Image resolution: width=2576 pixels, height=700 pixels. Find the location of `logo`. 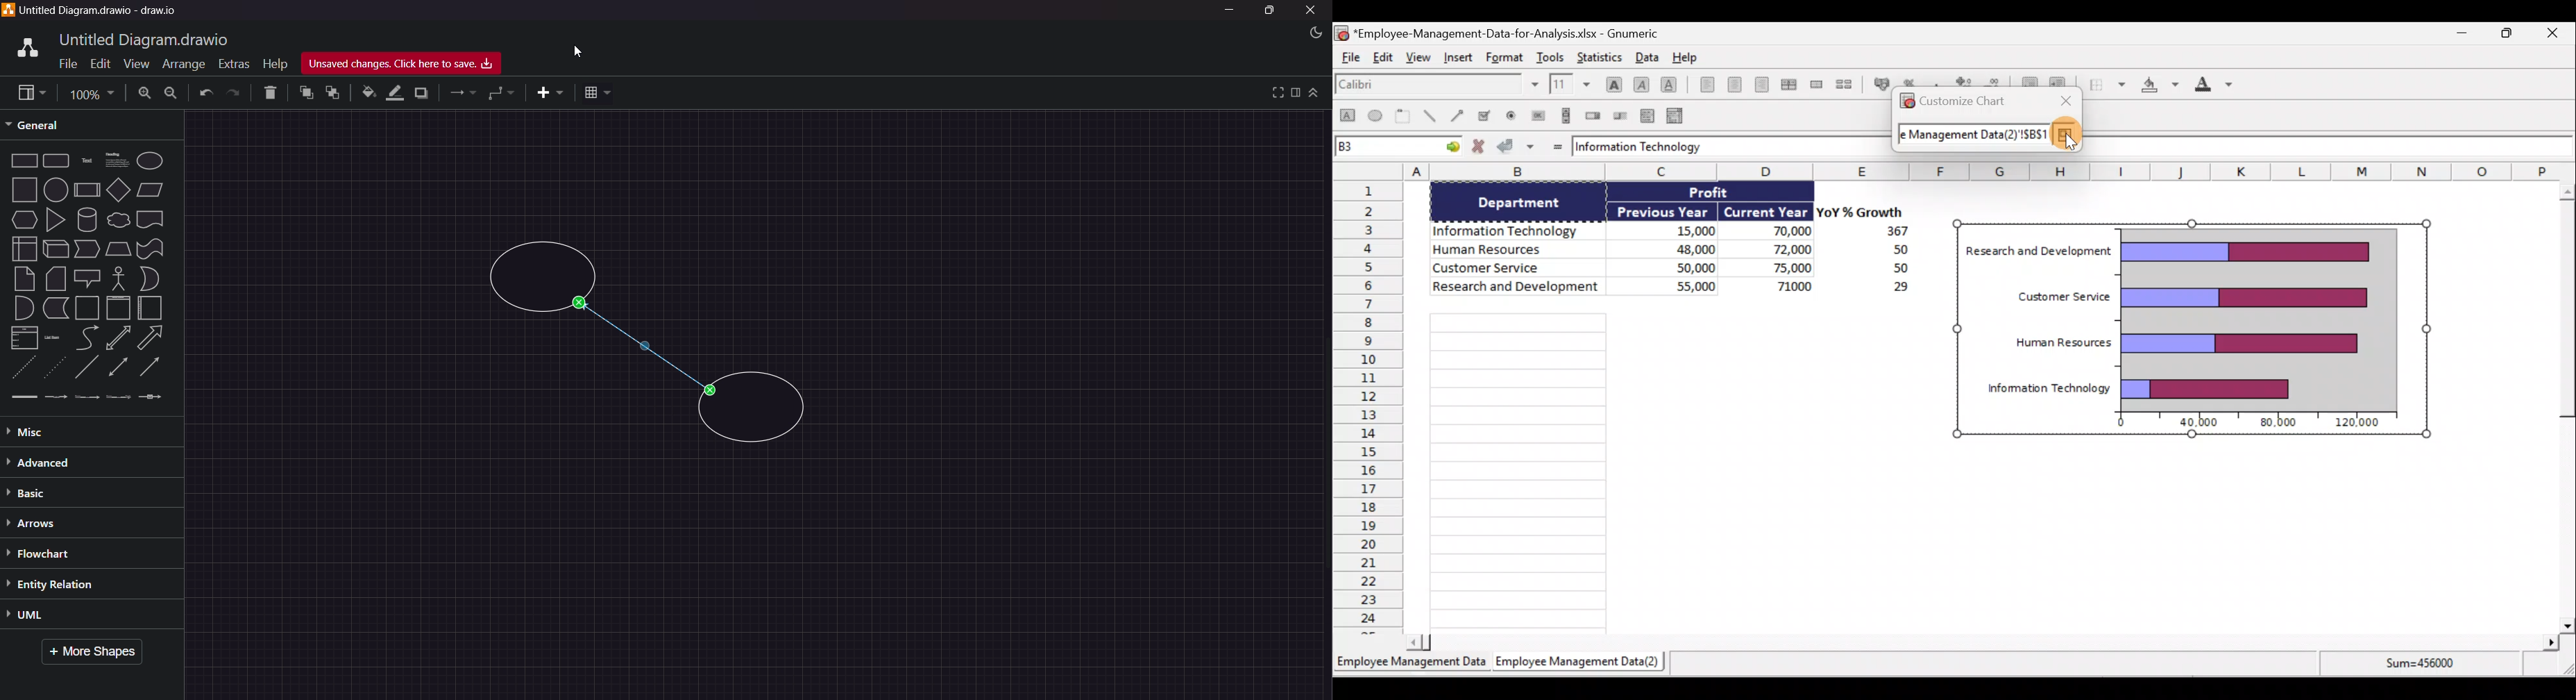

logo is located at coordinates (25, 46).